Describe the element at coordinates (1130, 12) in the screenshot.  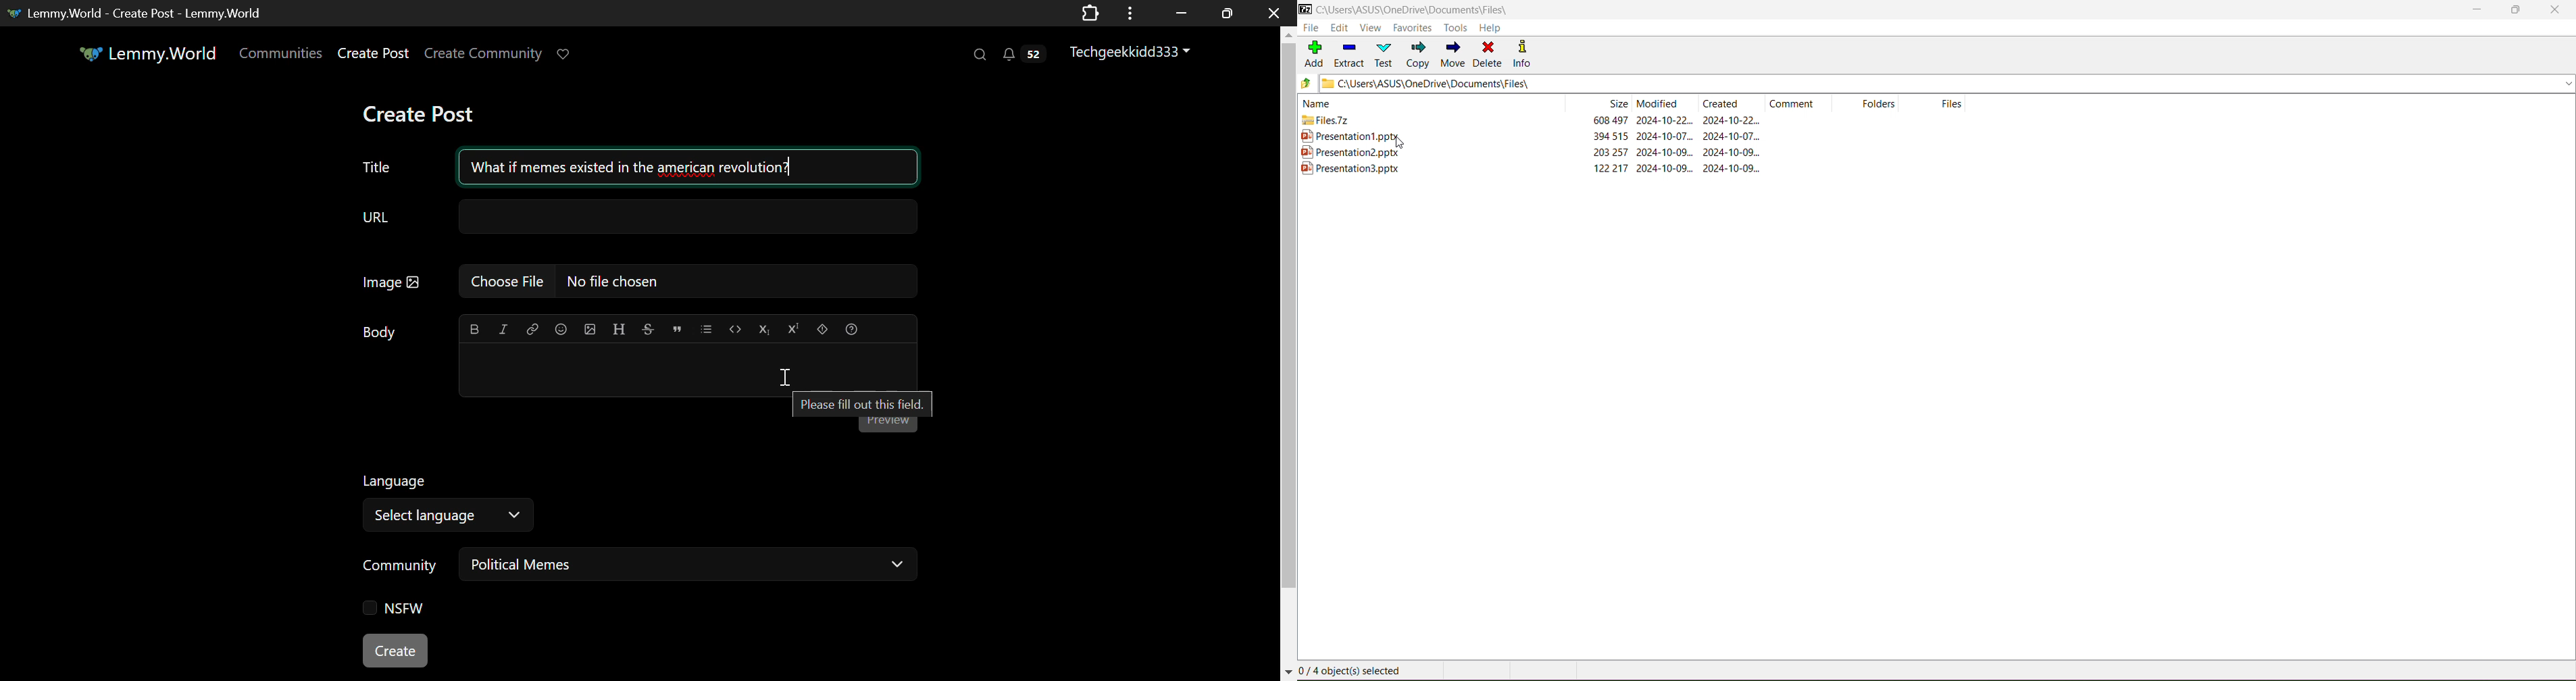
I see `Application Options` at that location.